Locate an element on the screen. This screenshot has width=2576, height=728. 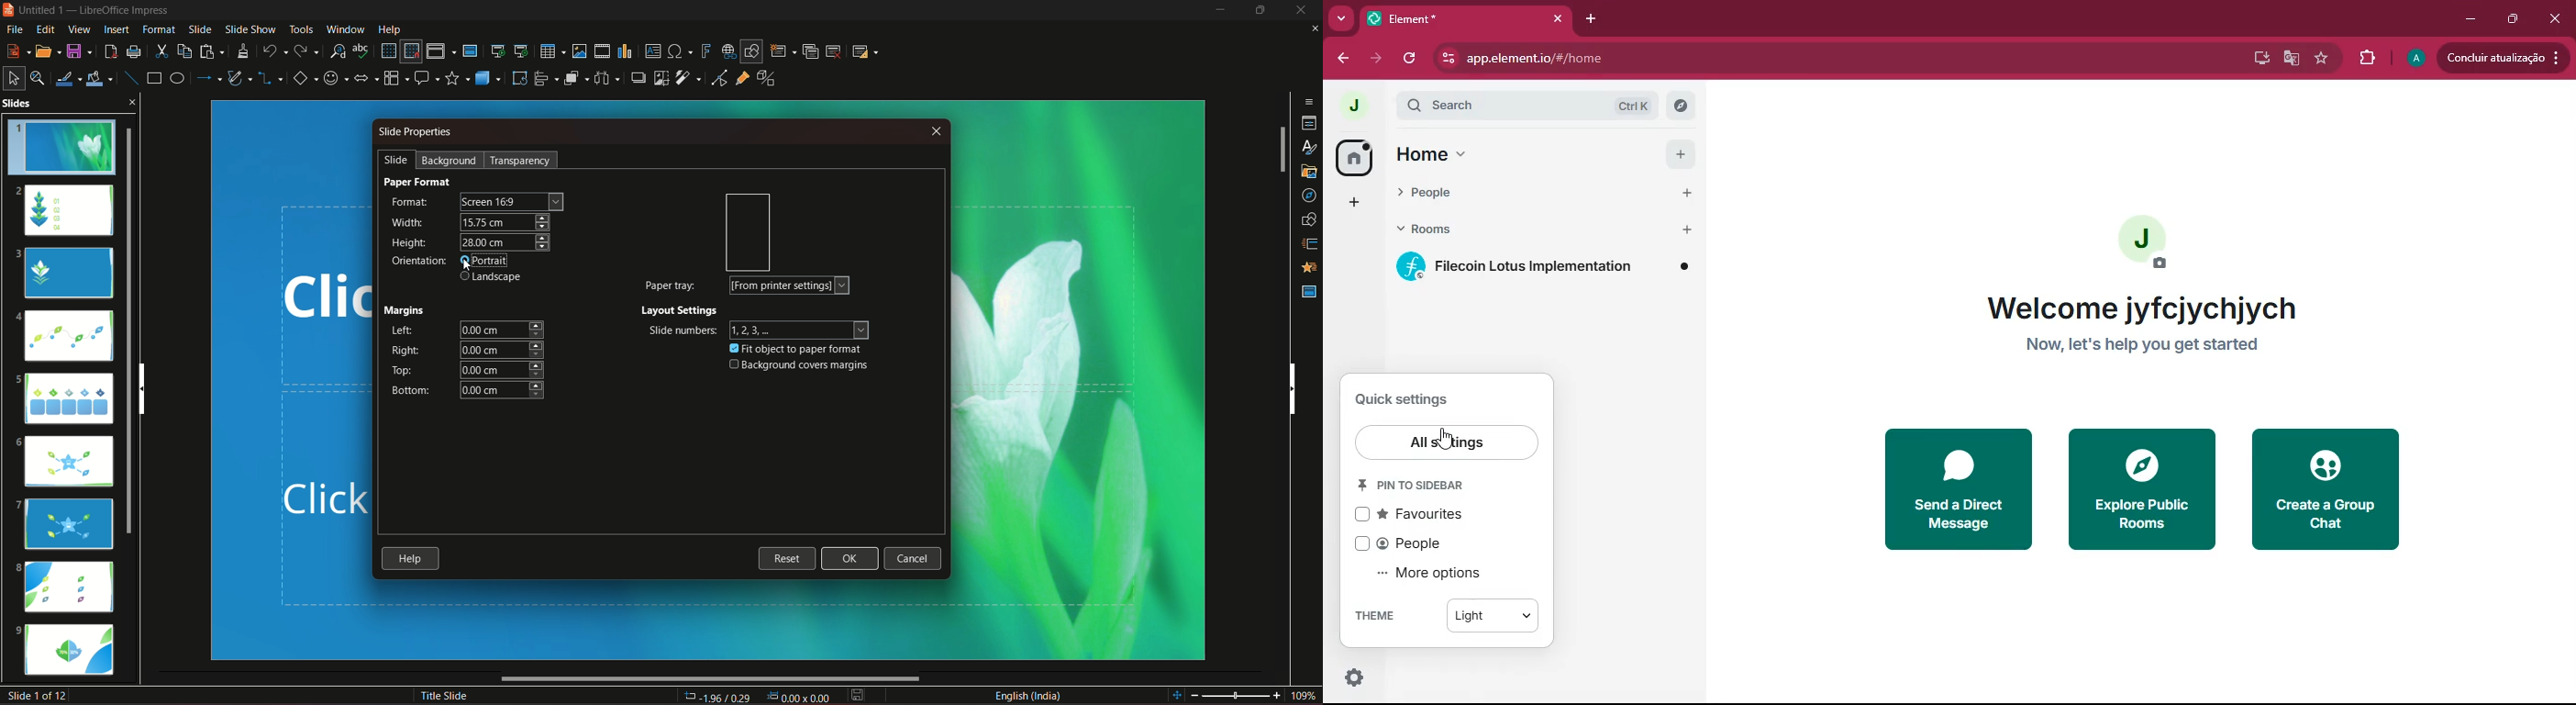
slide 9 is located at coordinates (72, 651).